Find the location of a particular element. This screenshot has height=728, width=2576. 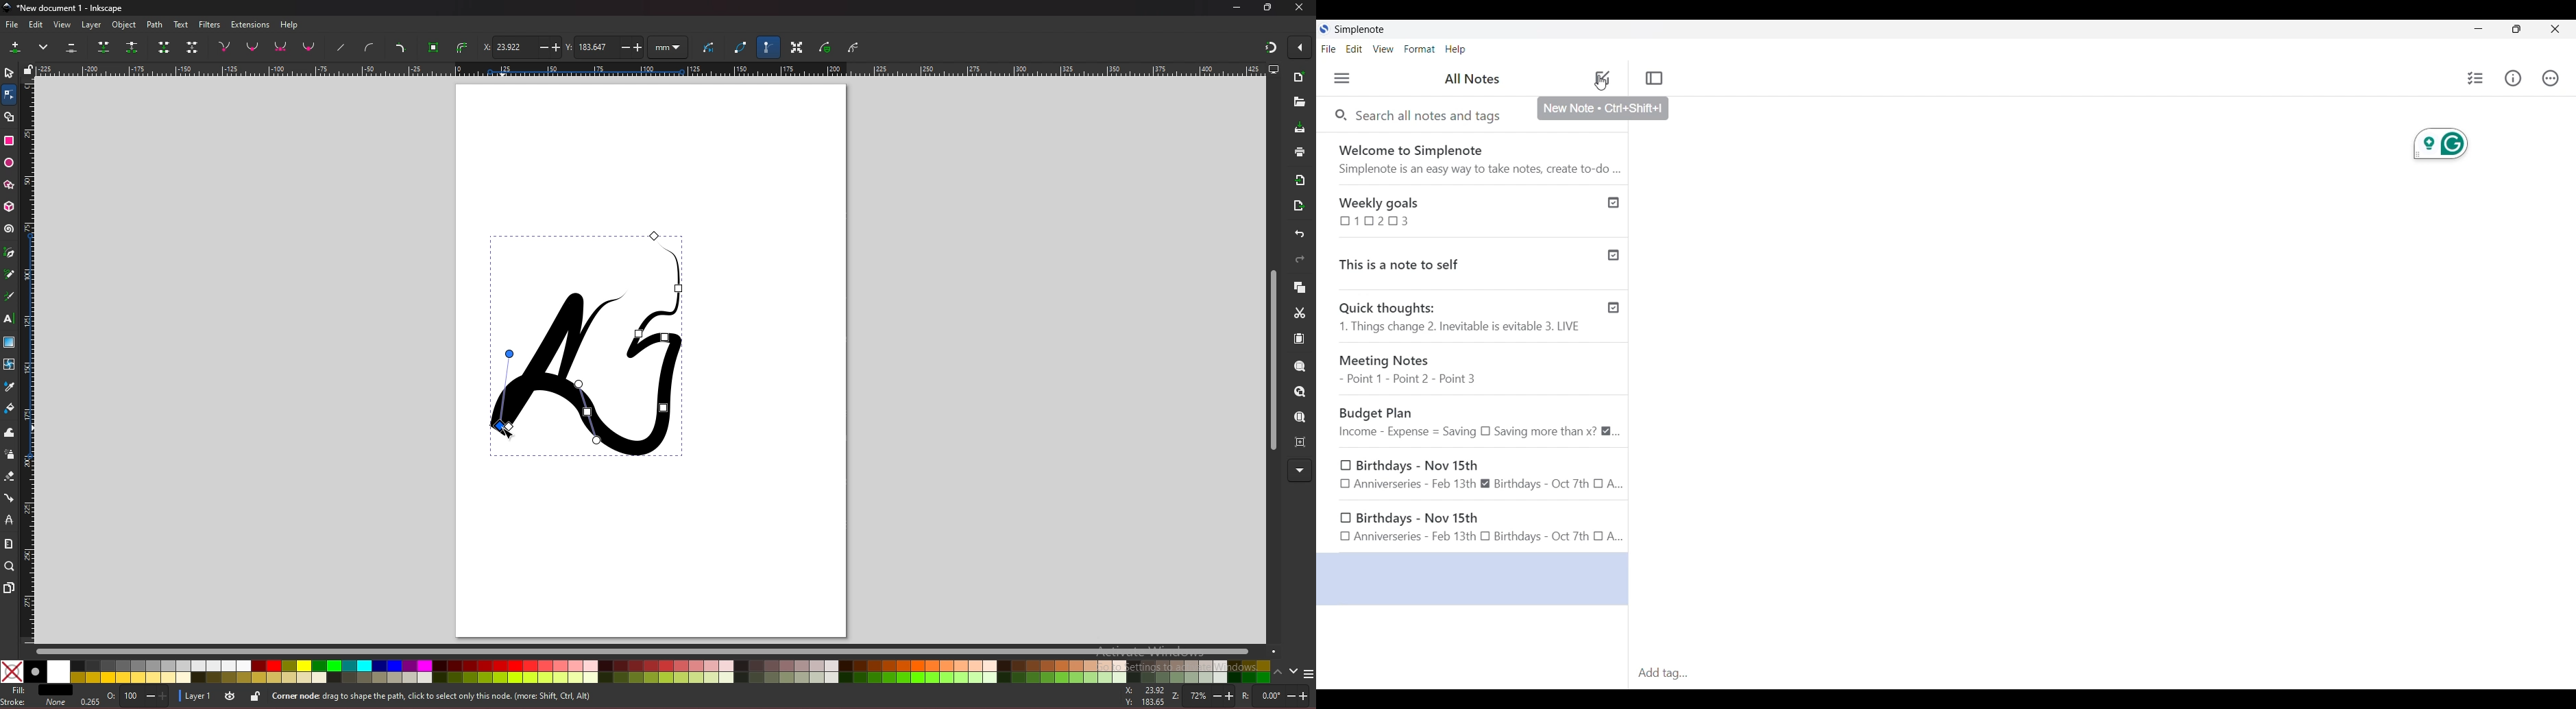

Show interface in a smaller tab is located at coordinates (2517, 29).